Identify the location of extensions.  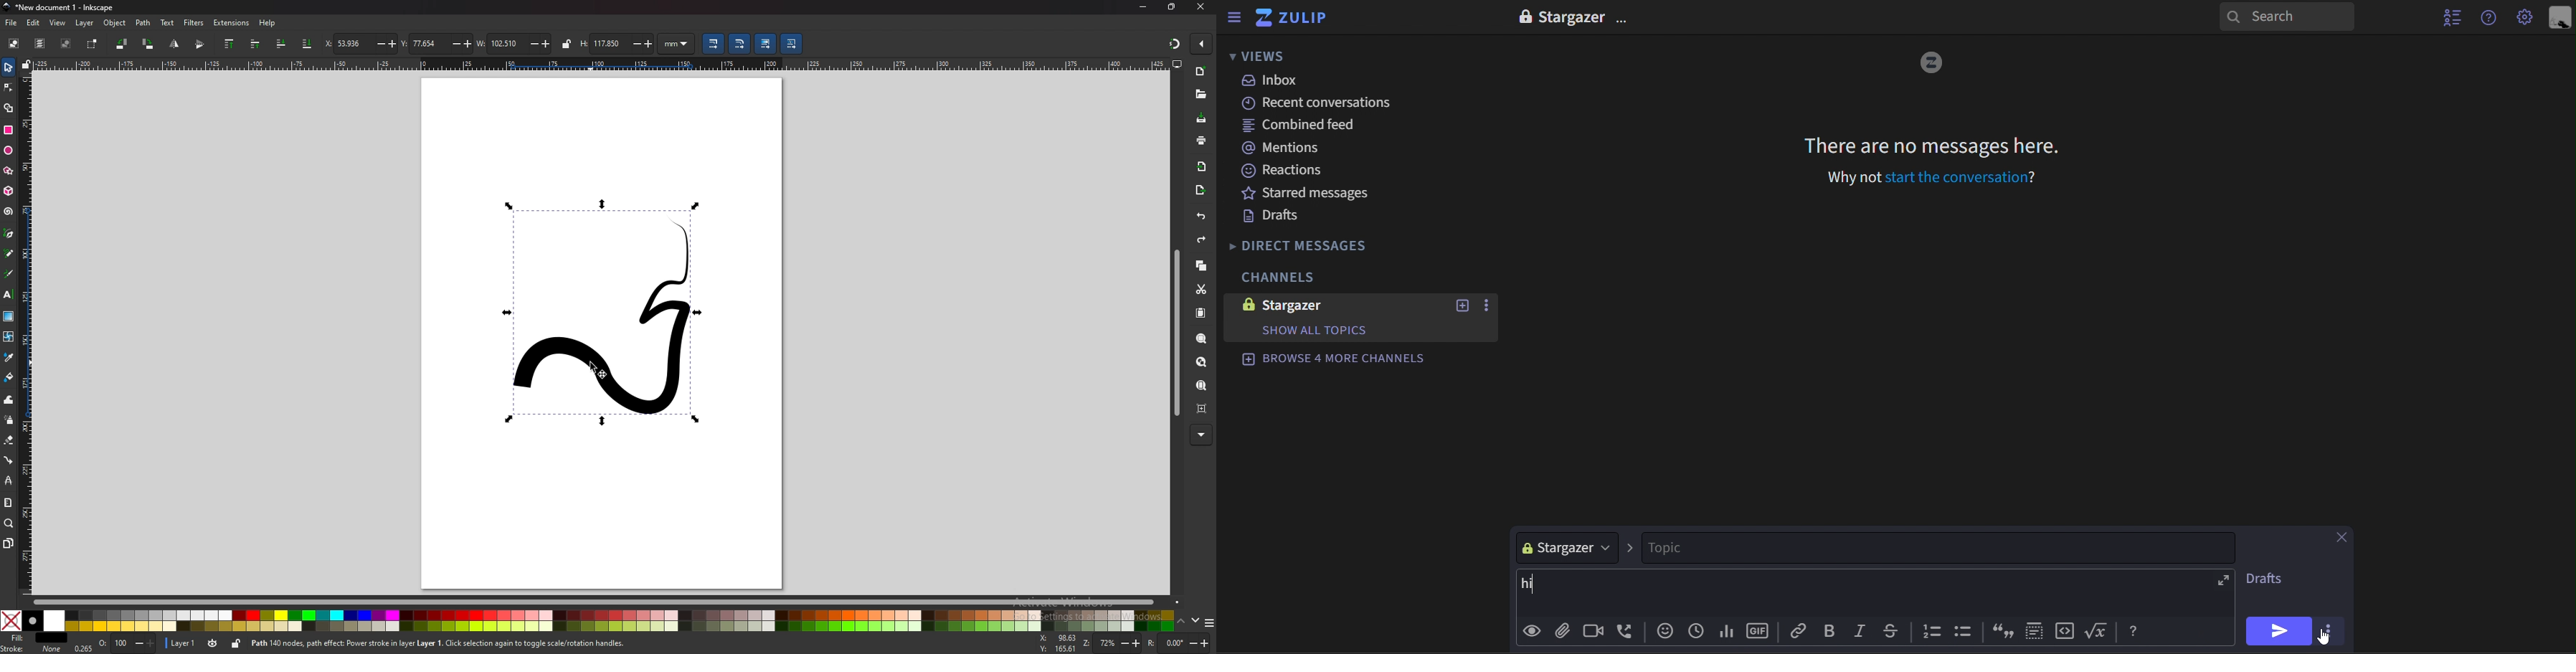
(231, 23).